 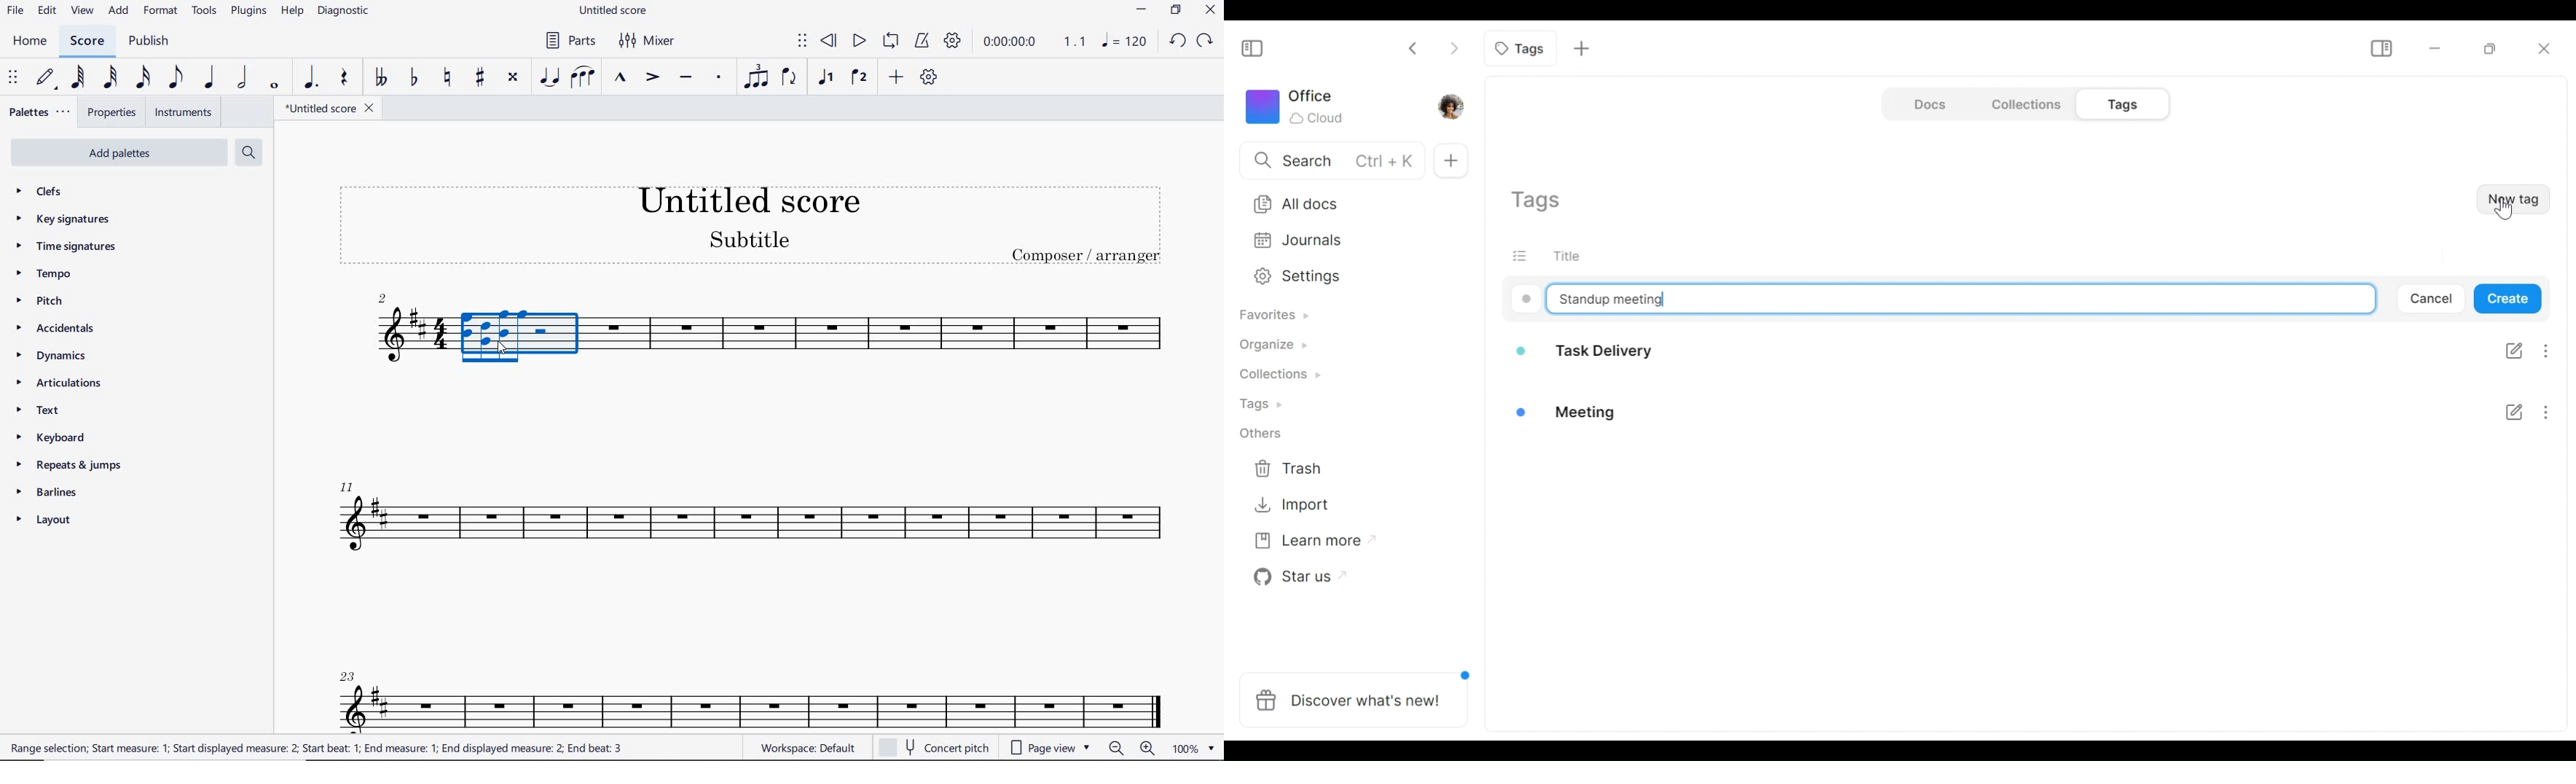 What do you see at coordinates (87, 42) in the screenshot?
I see `SCORE` at bounding box center [87, 42].